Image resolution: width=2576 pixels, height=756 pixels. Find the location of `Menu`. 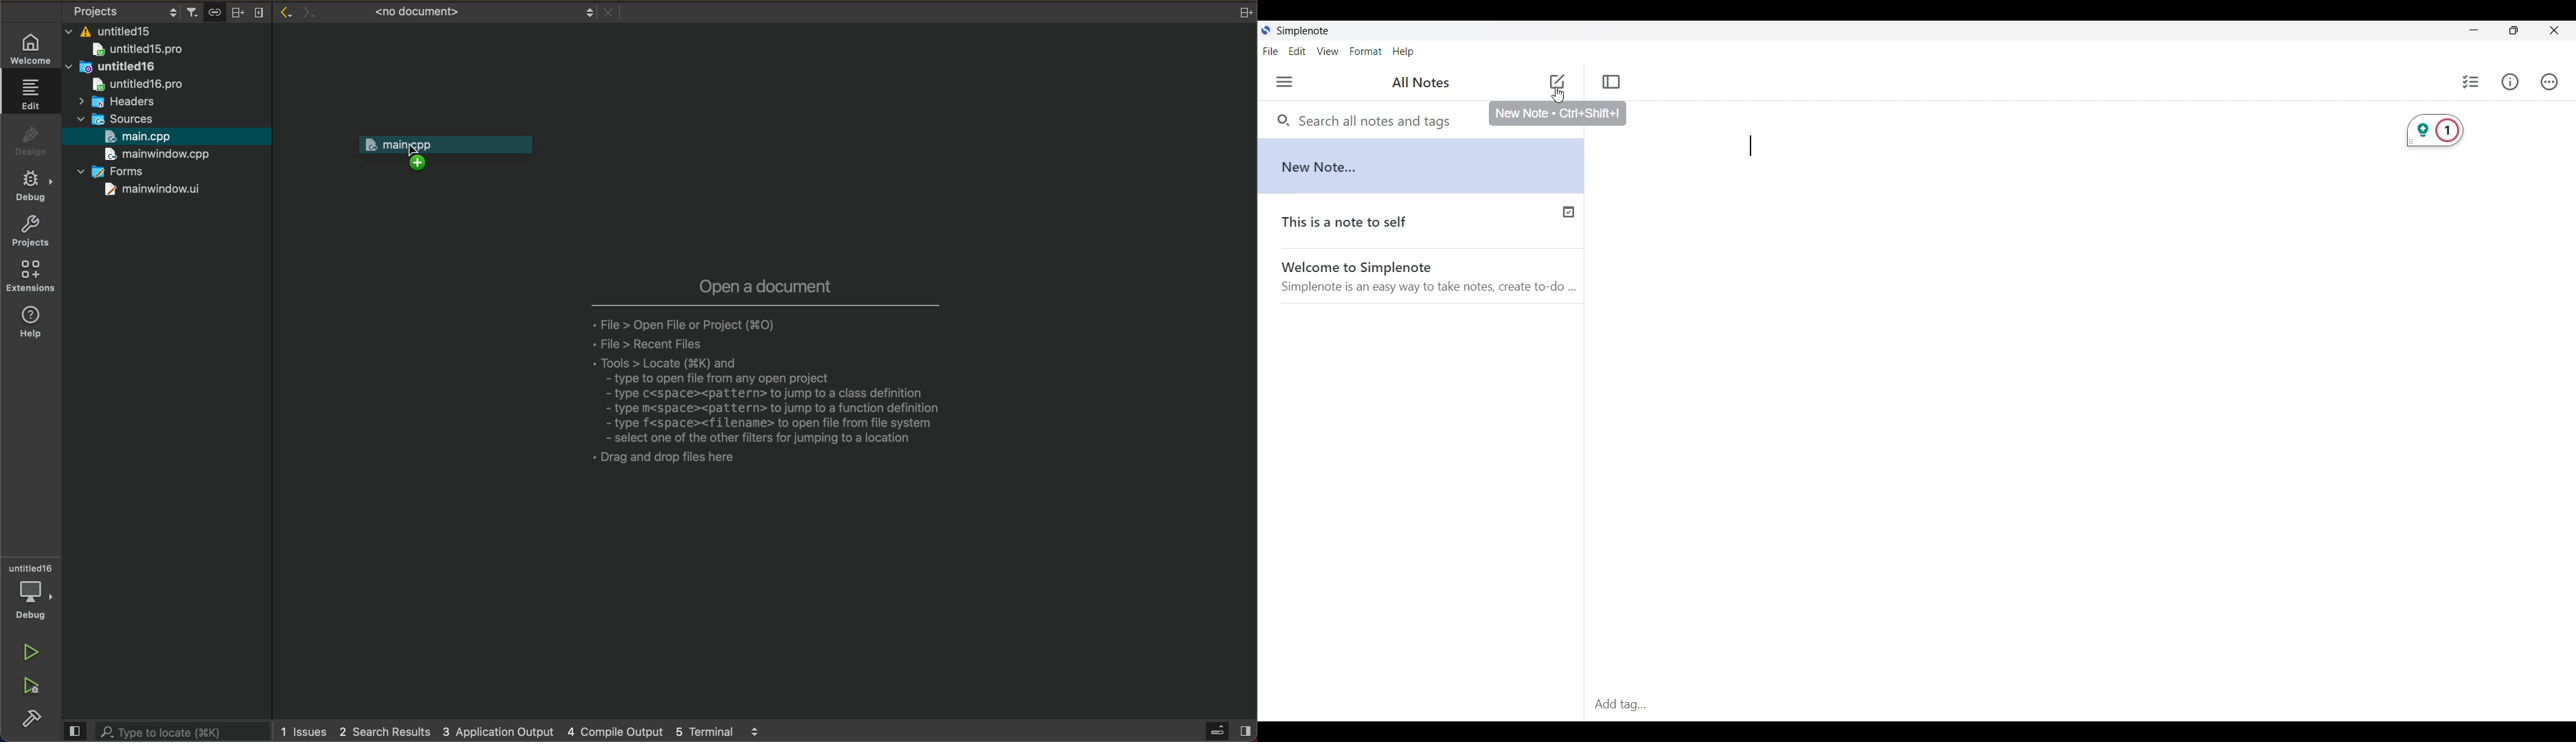

Menu is located at coordinates (1284, 82).